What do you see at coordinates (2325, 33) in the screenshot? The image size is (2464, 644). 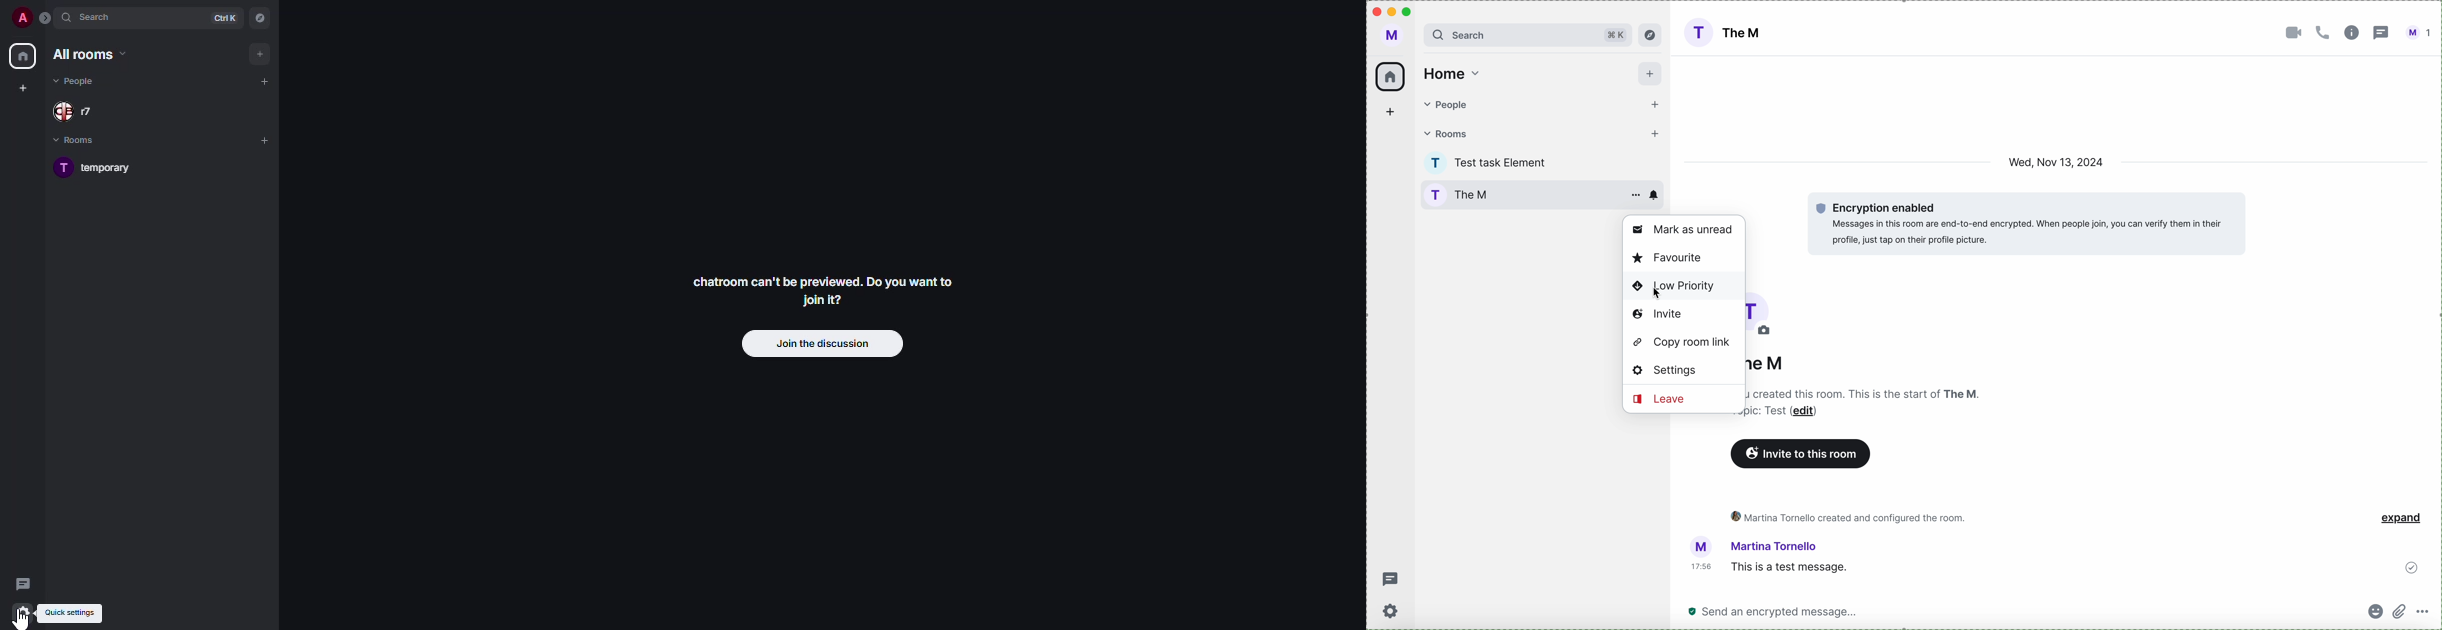 I see `call` at bounding box center [2325, 33].